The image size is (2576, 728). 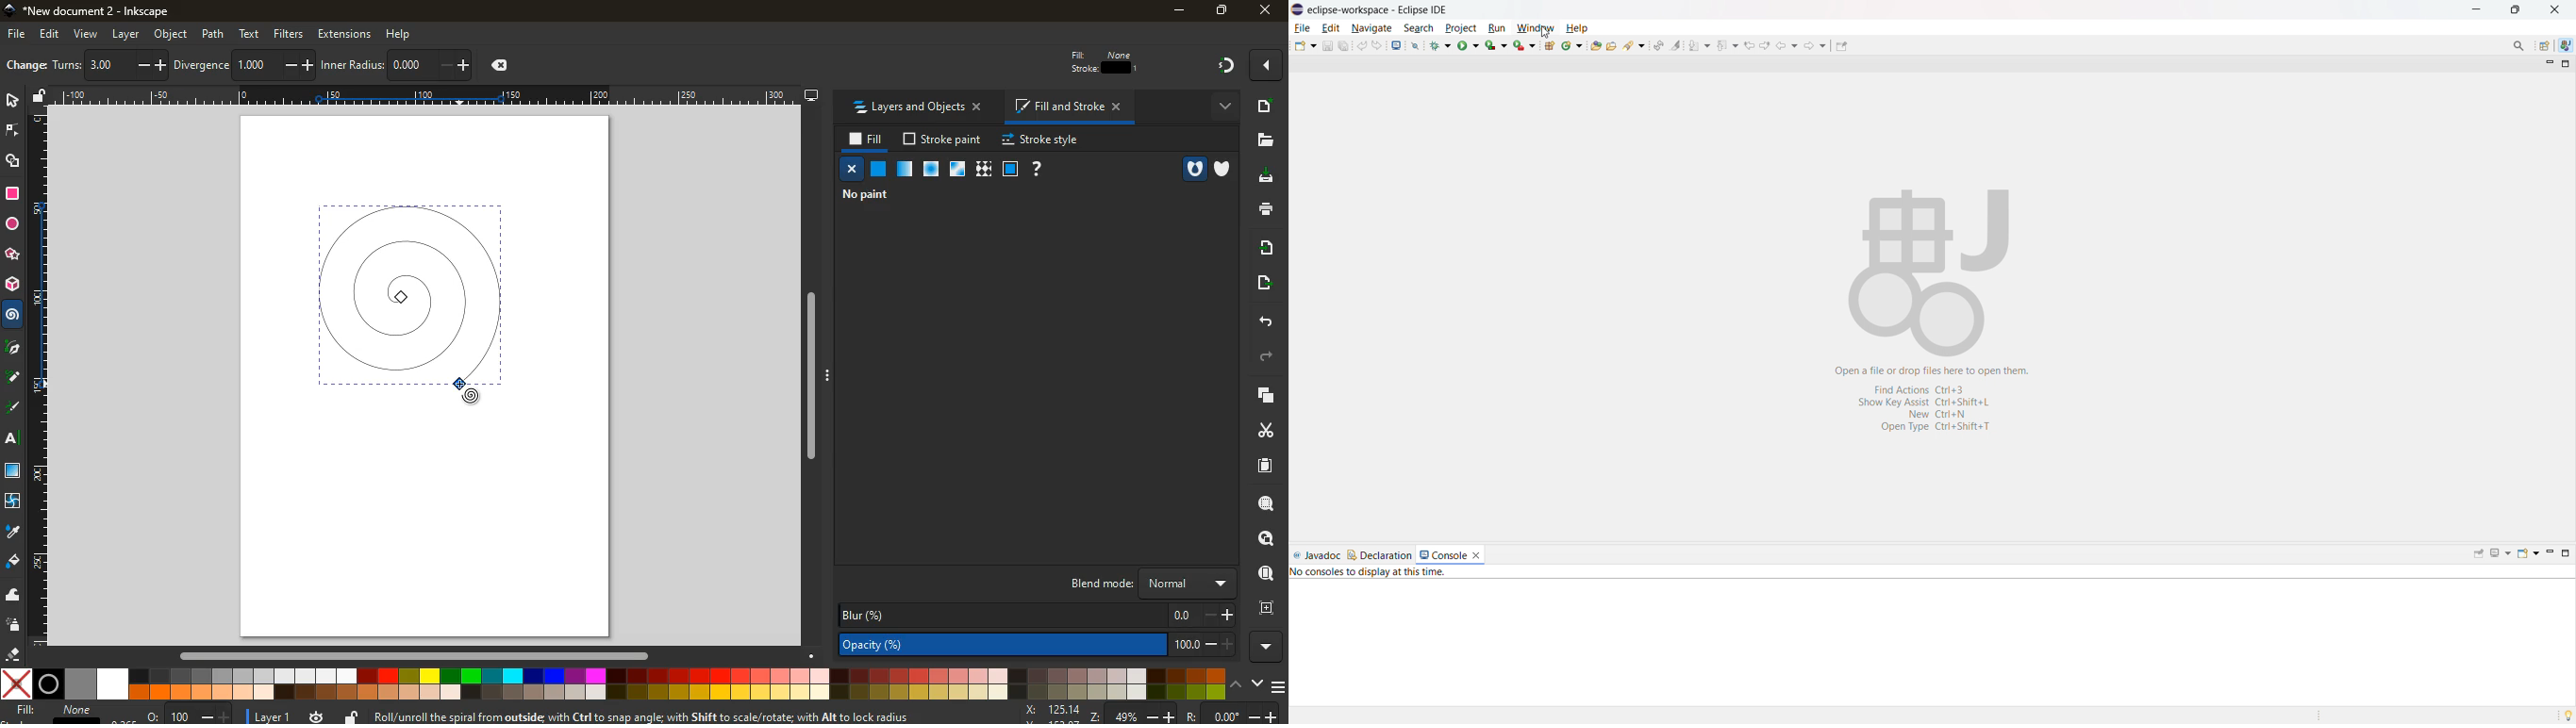 What do you see at coordinates (57, 712) in the screenshot?
I see `fill` at bounding box center [57, 712].